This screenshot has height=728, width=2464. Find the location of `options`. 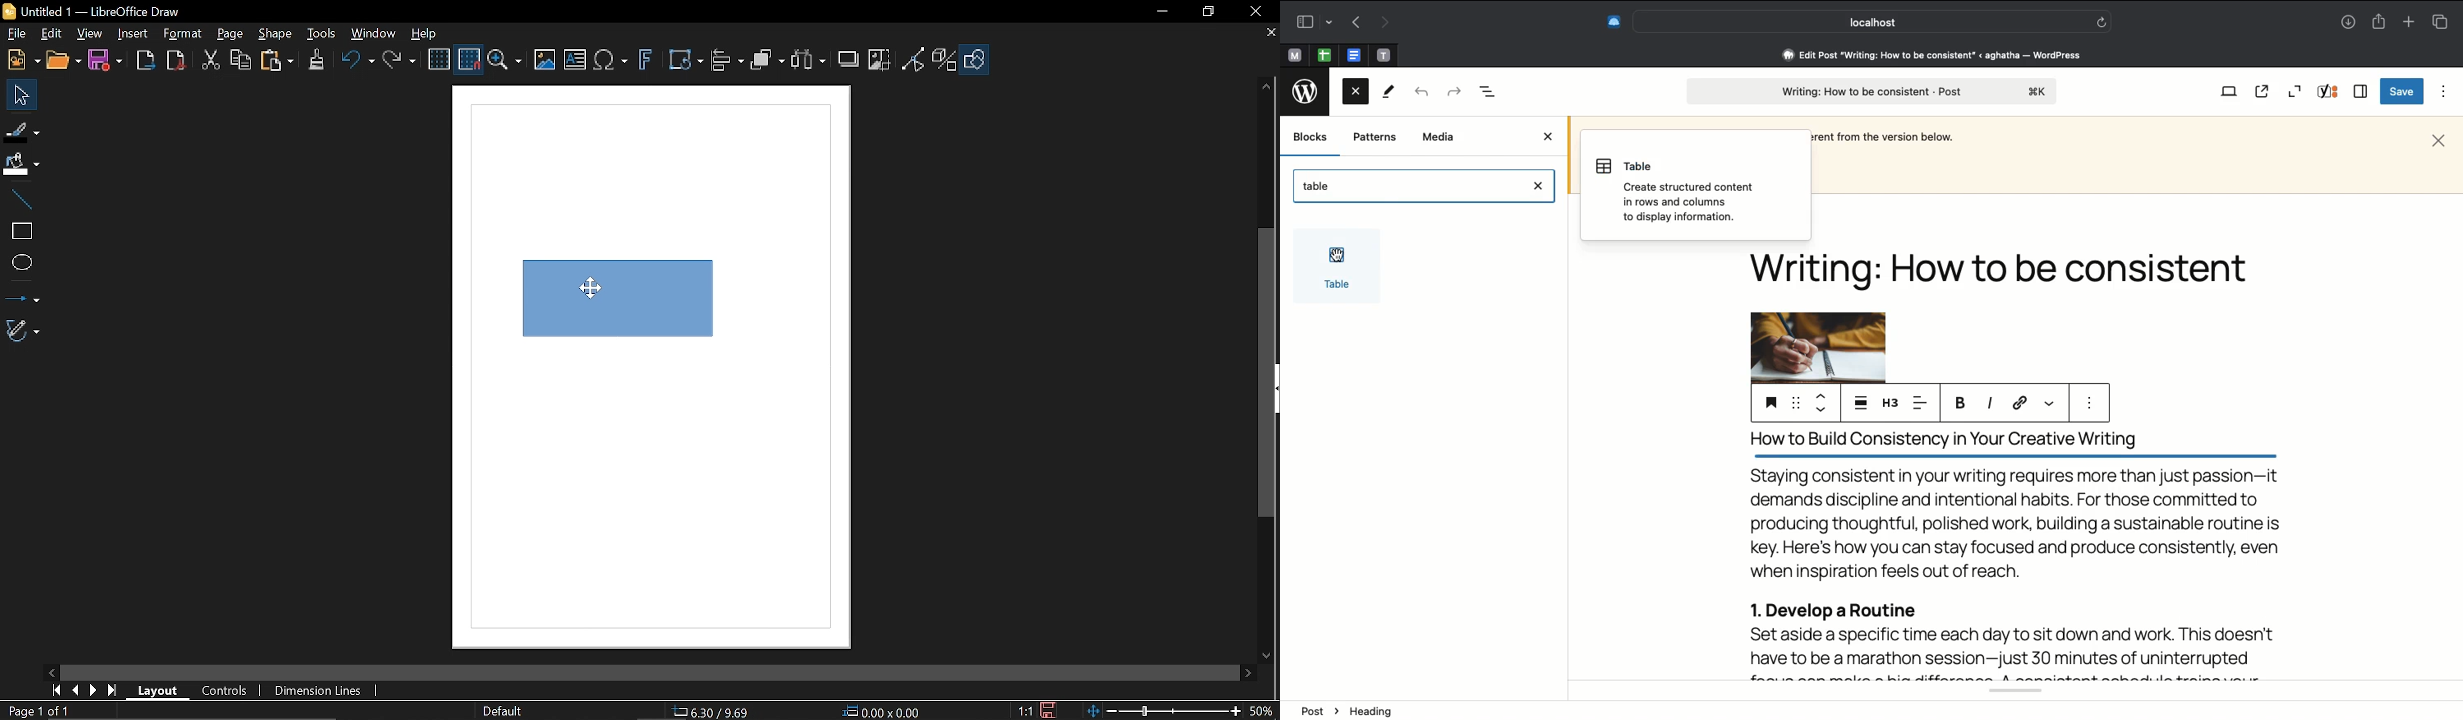

options is located at coordinates (2090, 404).